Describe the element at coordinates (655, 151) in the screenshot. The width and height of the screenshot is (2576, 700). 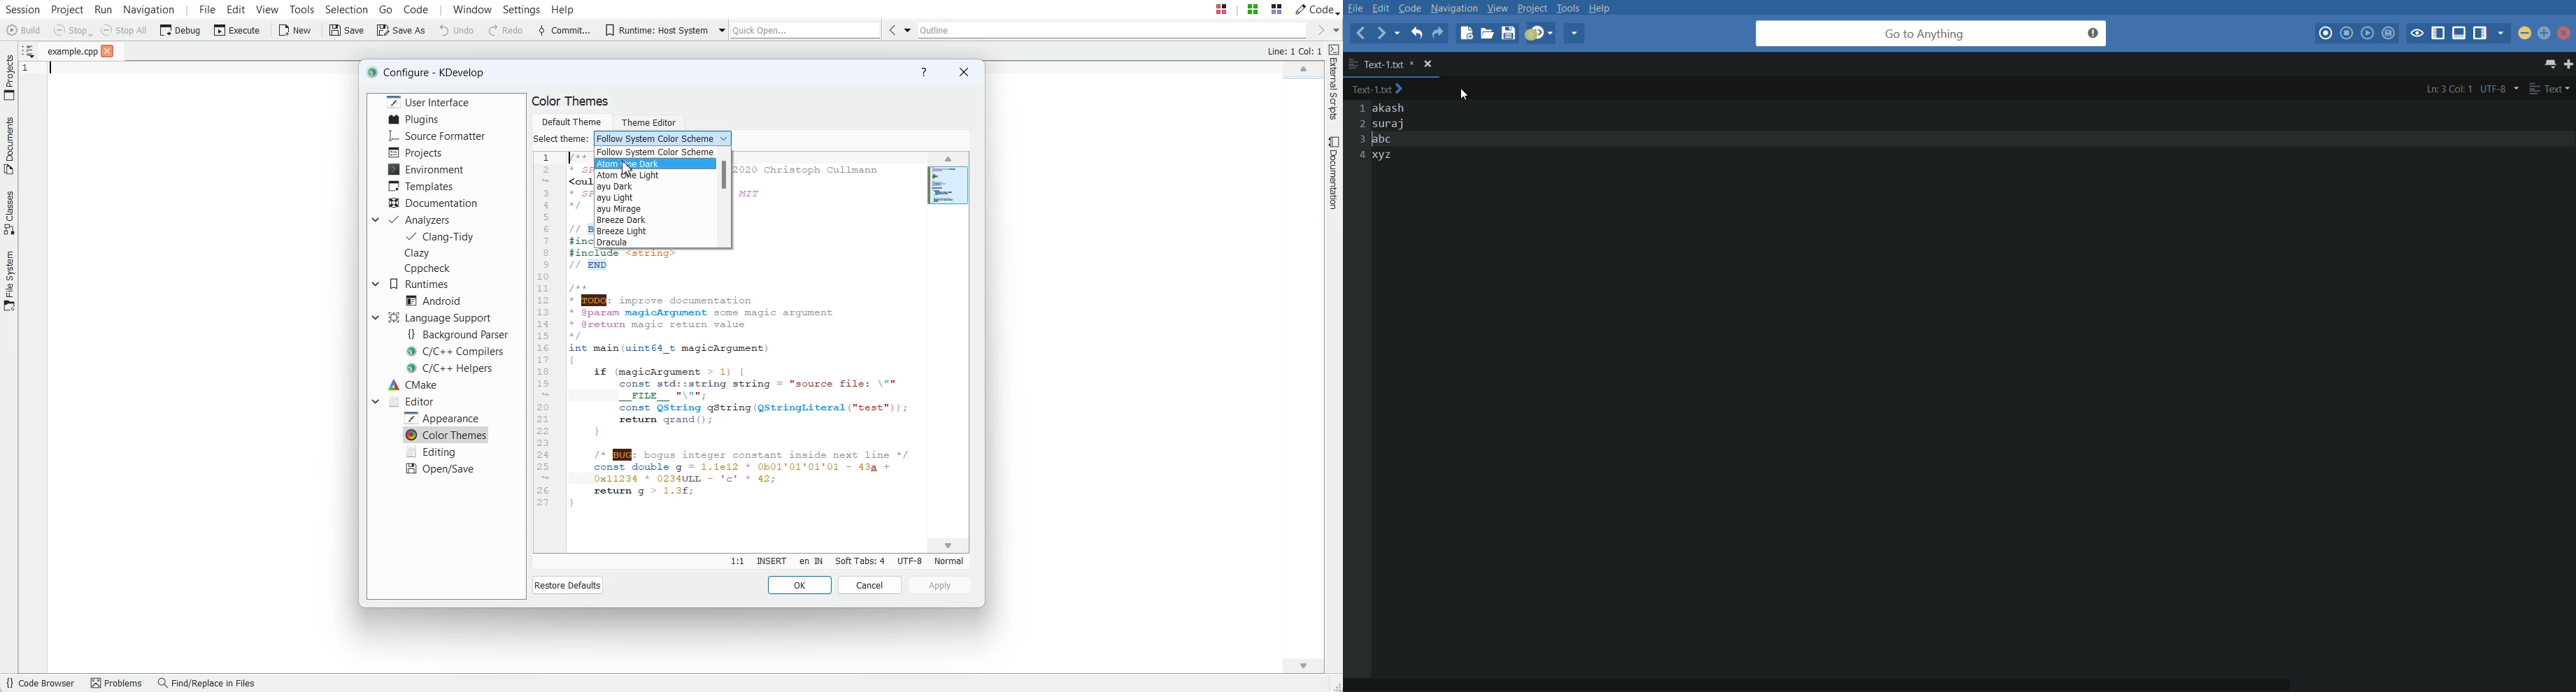
I see `Follow system color scheme` at that location.